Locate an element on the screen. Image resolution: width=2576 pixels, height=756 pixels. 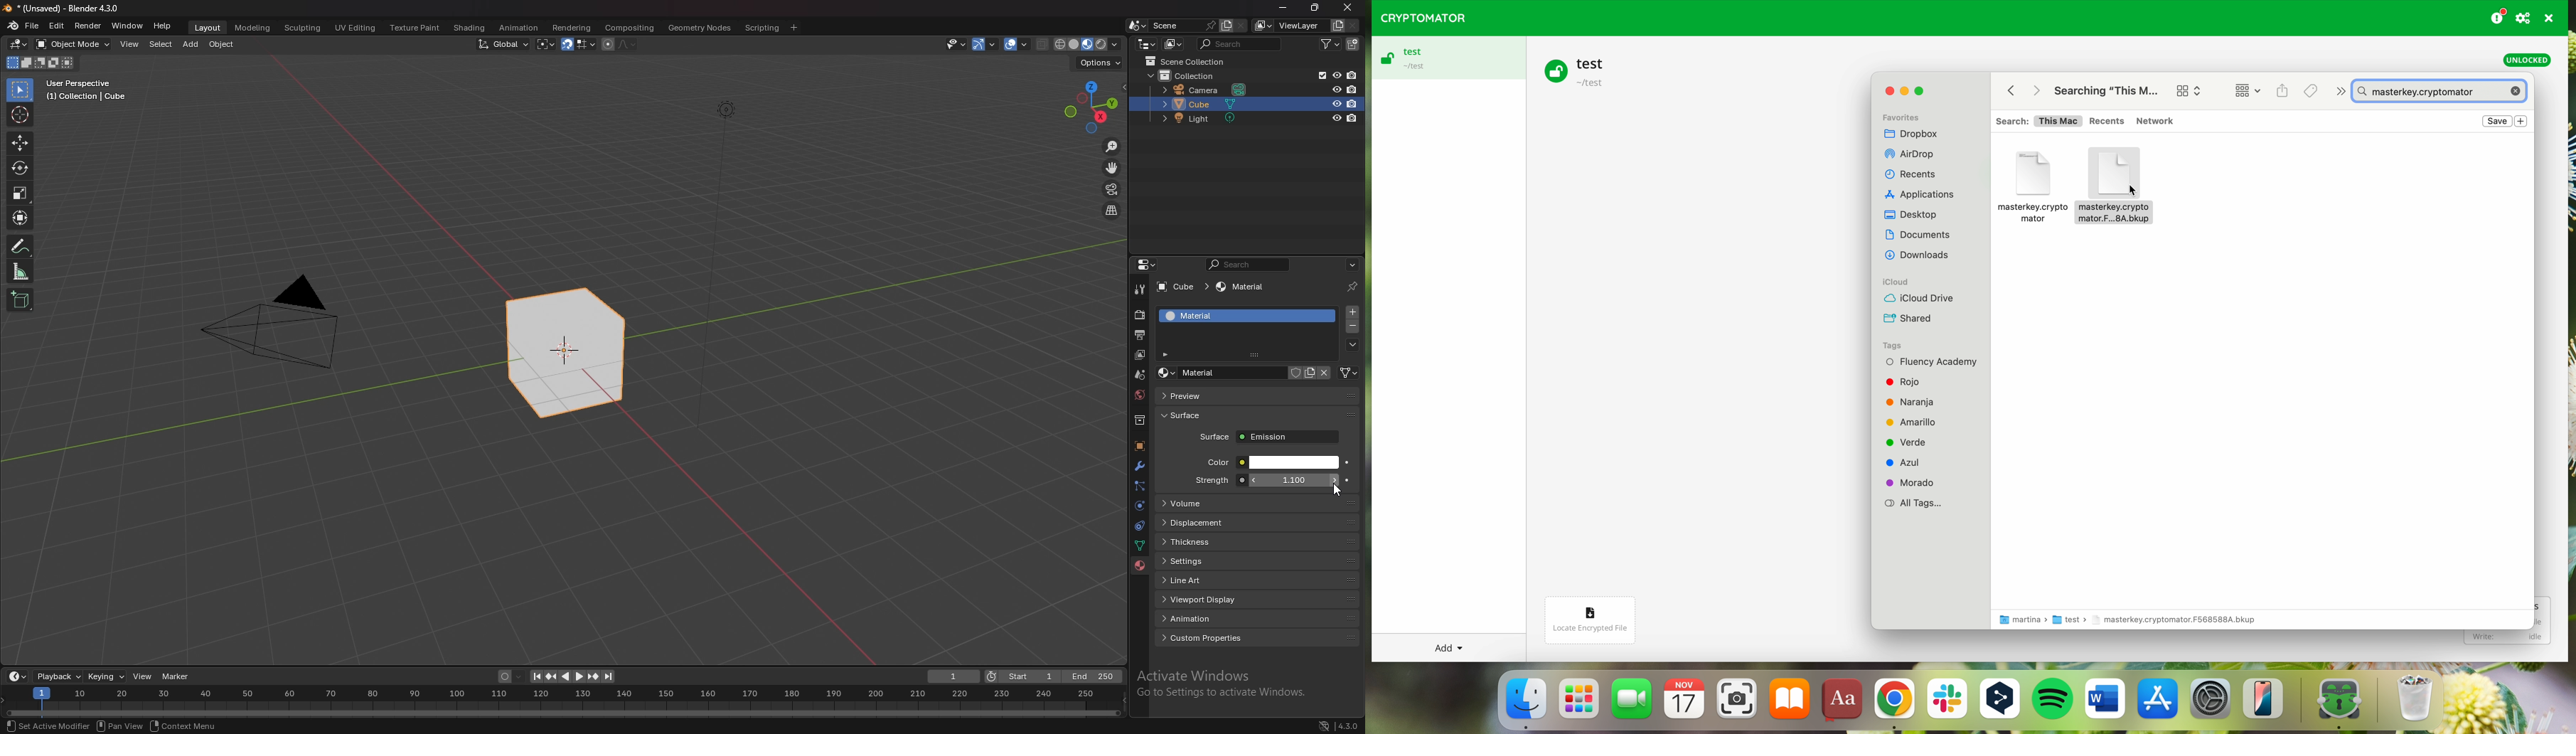
output is located at coordinates (1138, 335).